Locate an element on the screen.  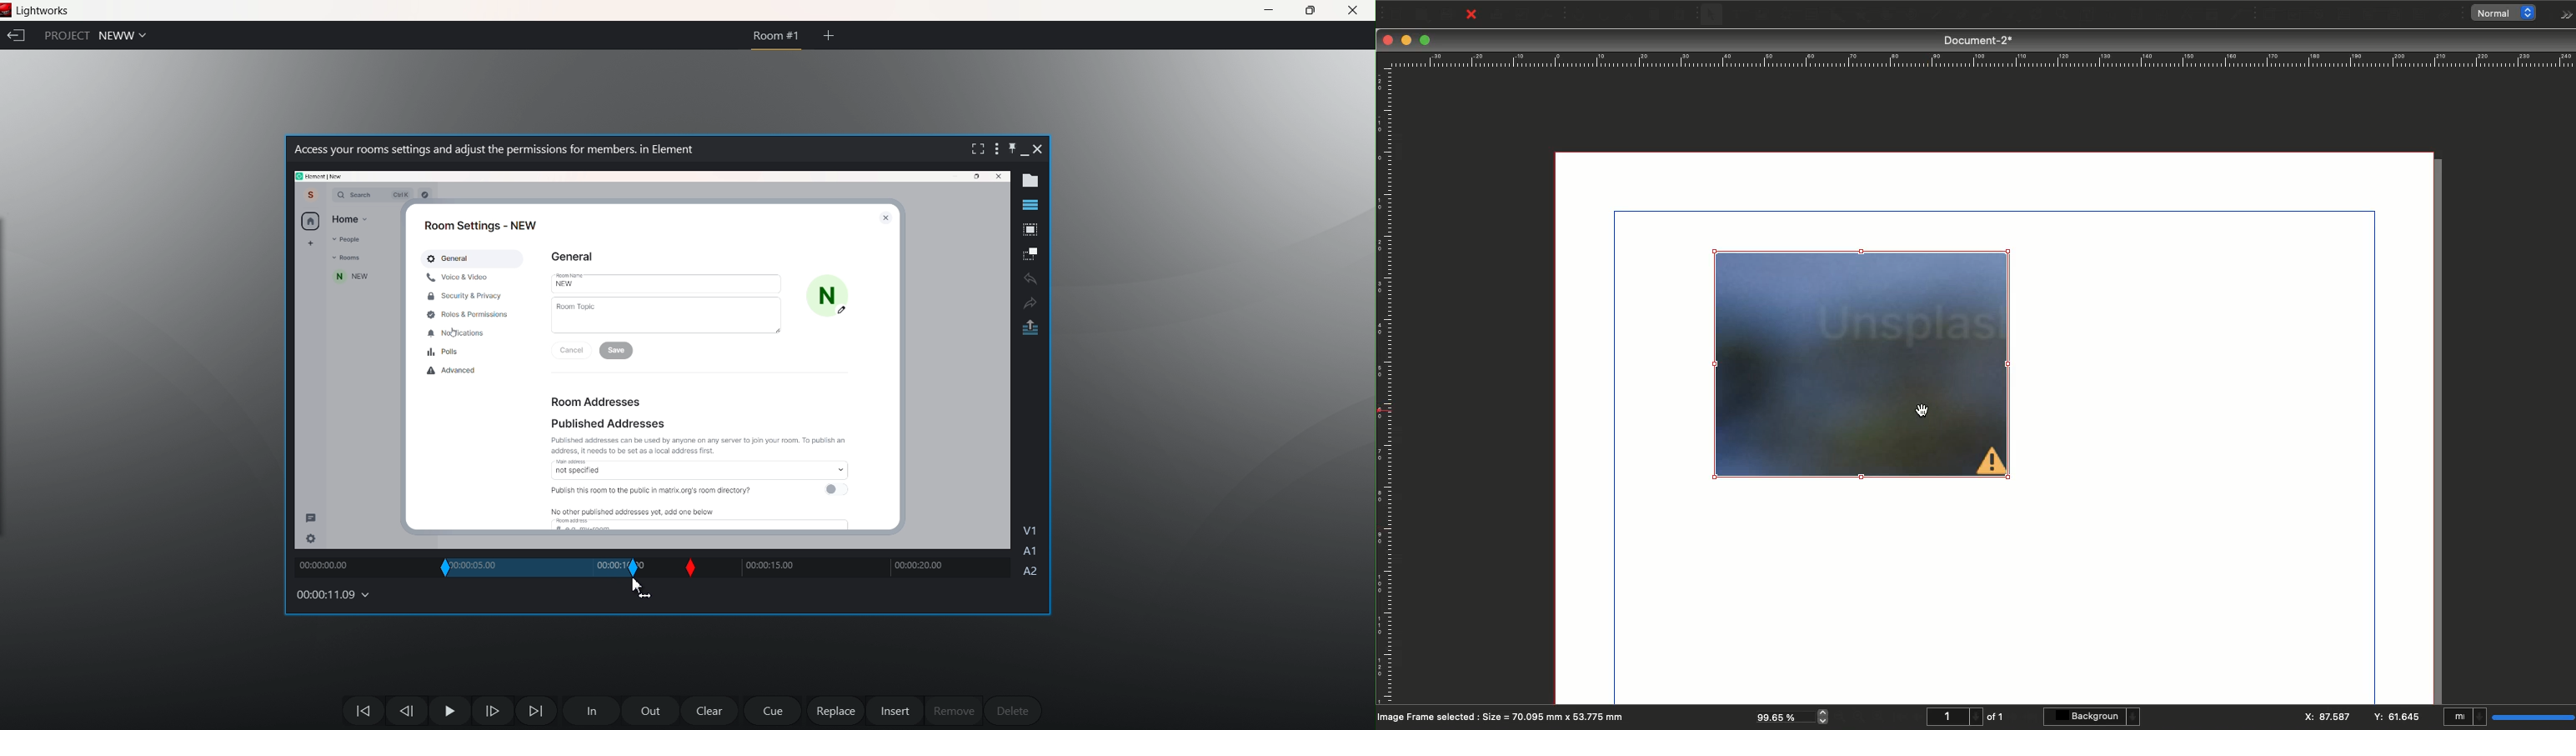
Save is located at coordinates (1450, 13).